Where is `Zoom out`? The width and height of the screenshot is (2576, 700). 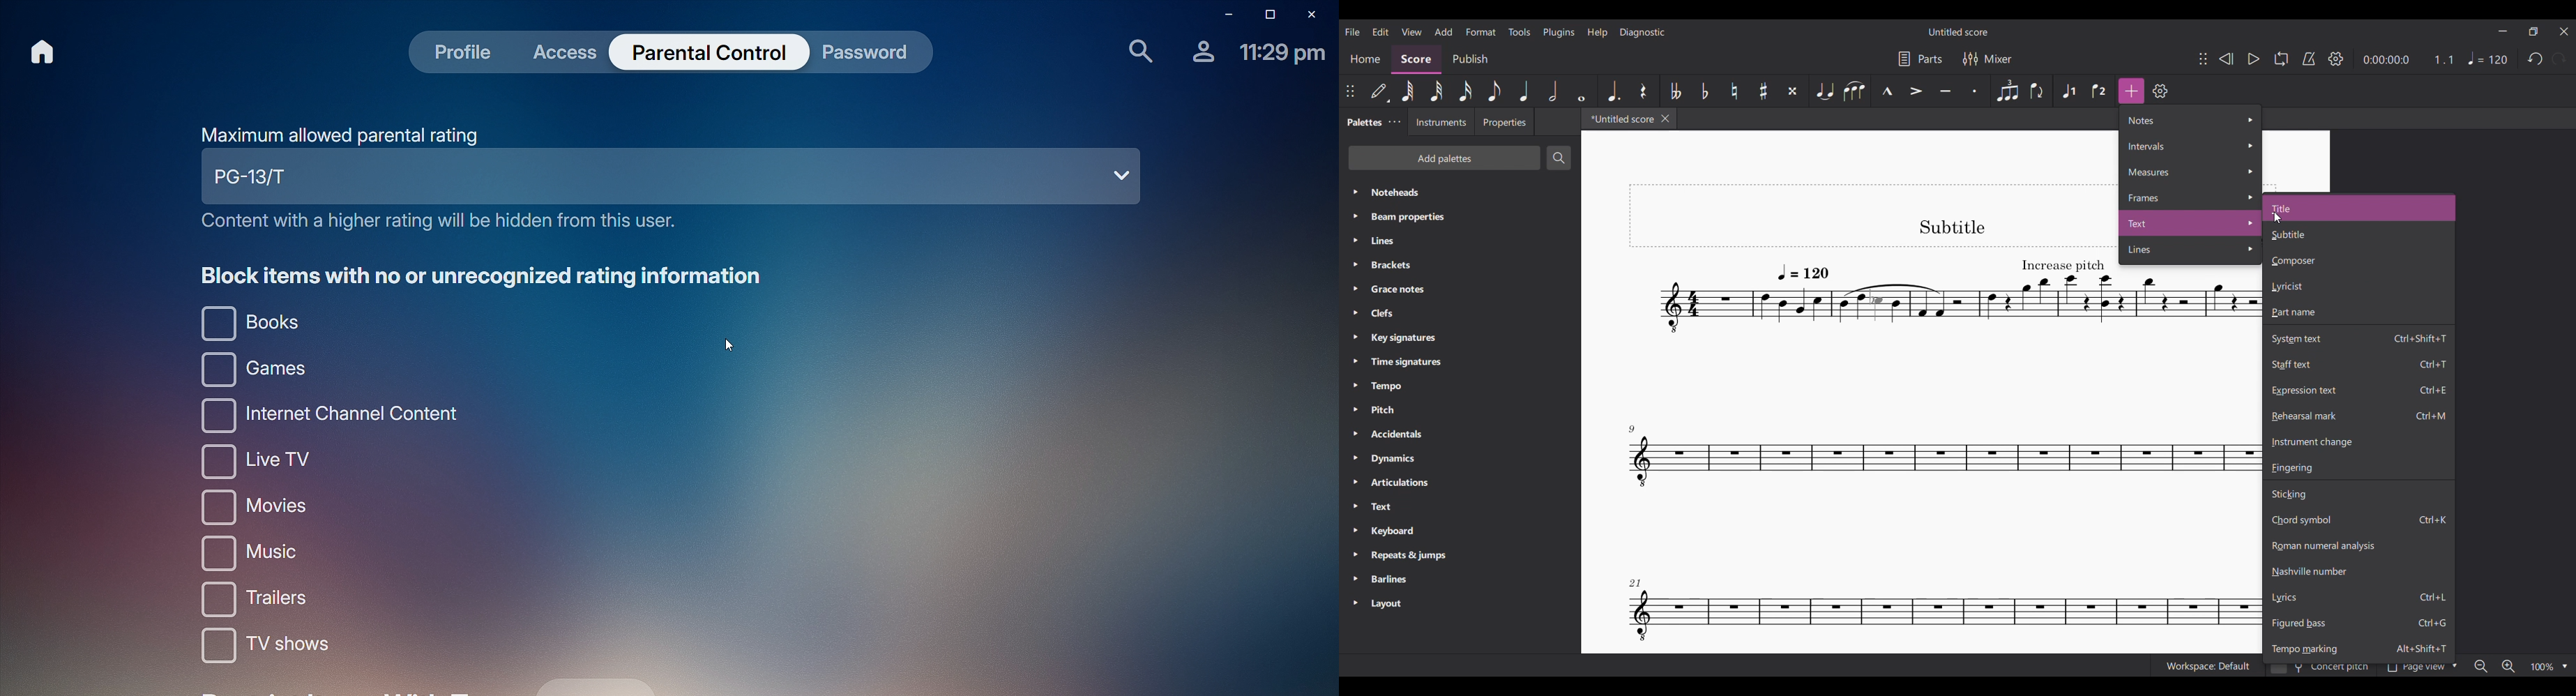 Zoom out is located at coordinates (2481, 666).